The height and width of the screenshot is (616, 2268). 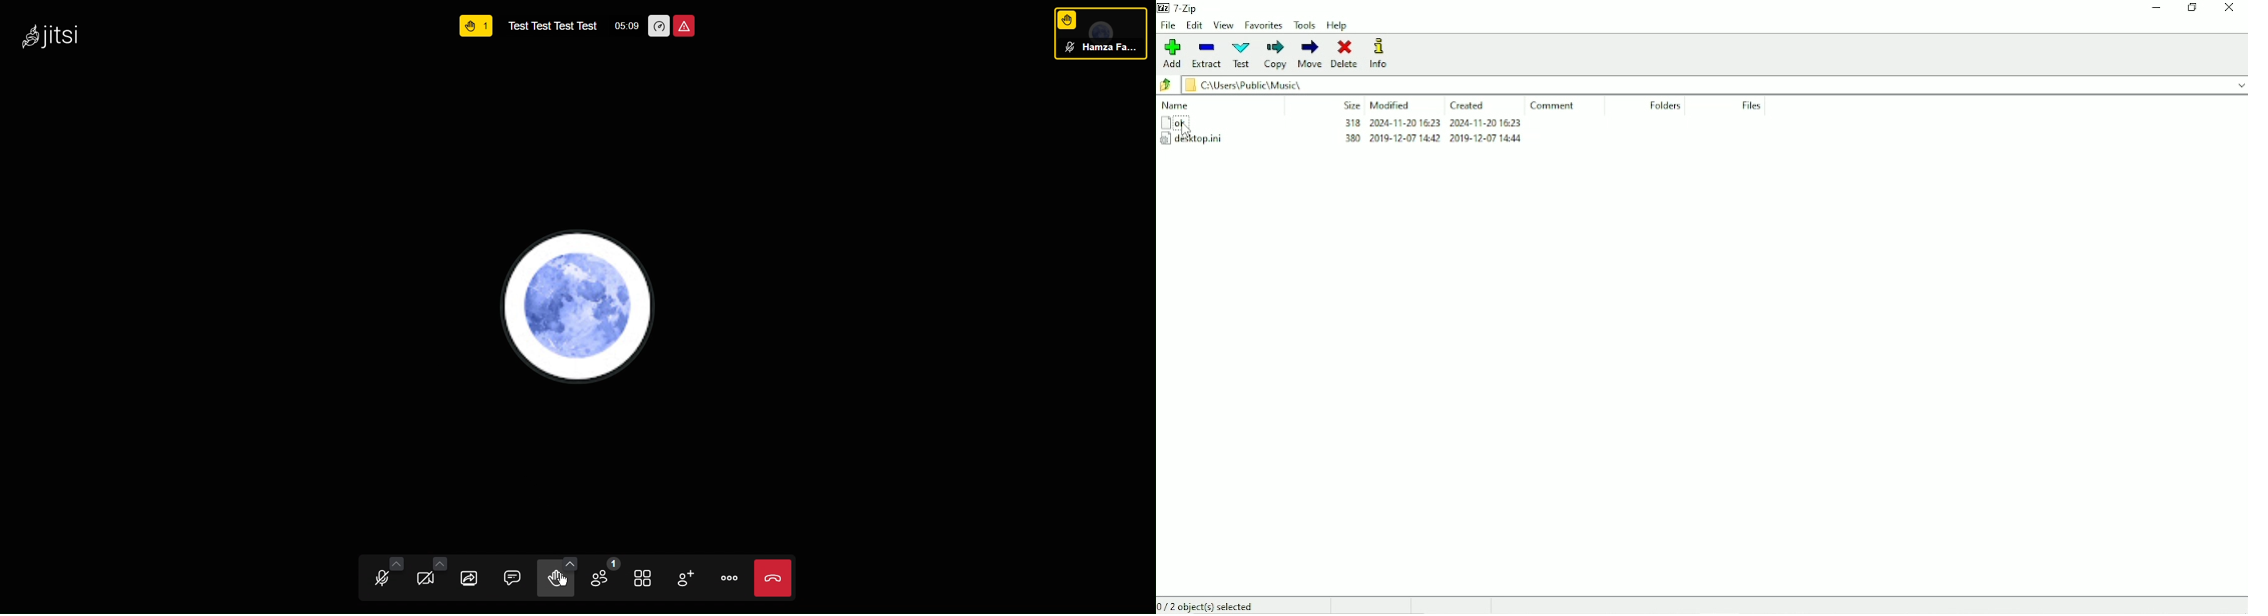 I want to click on Move, so click(x=1310, y=54).